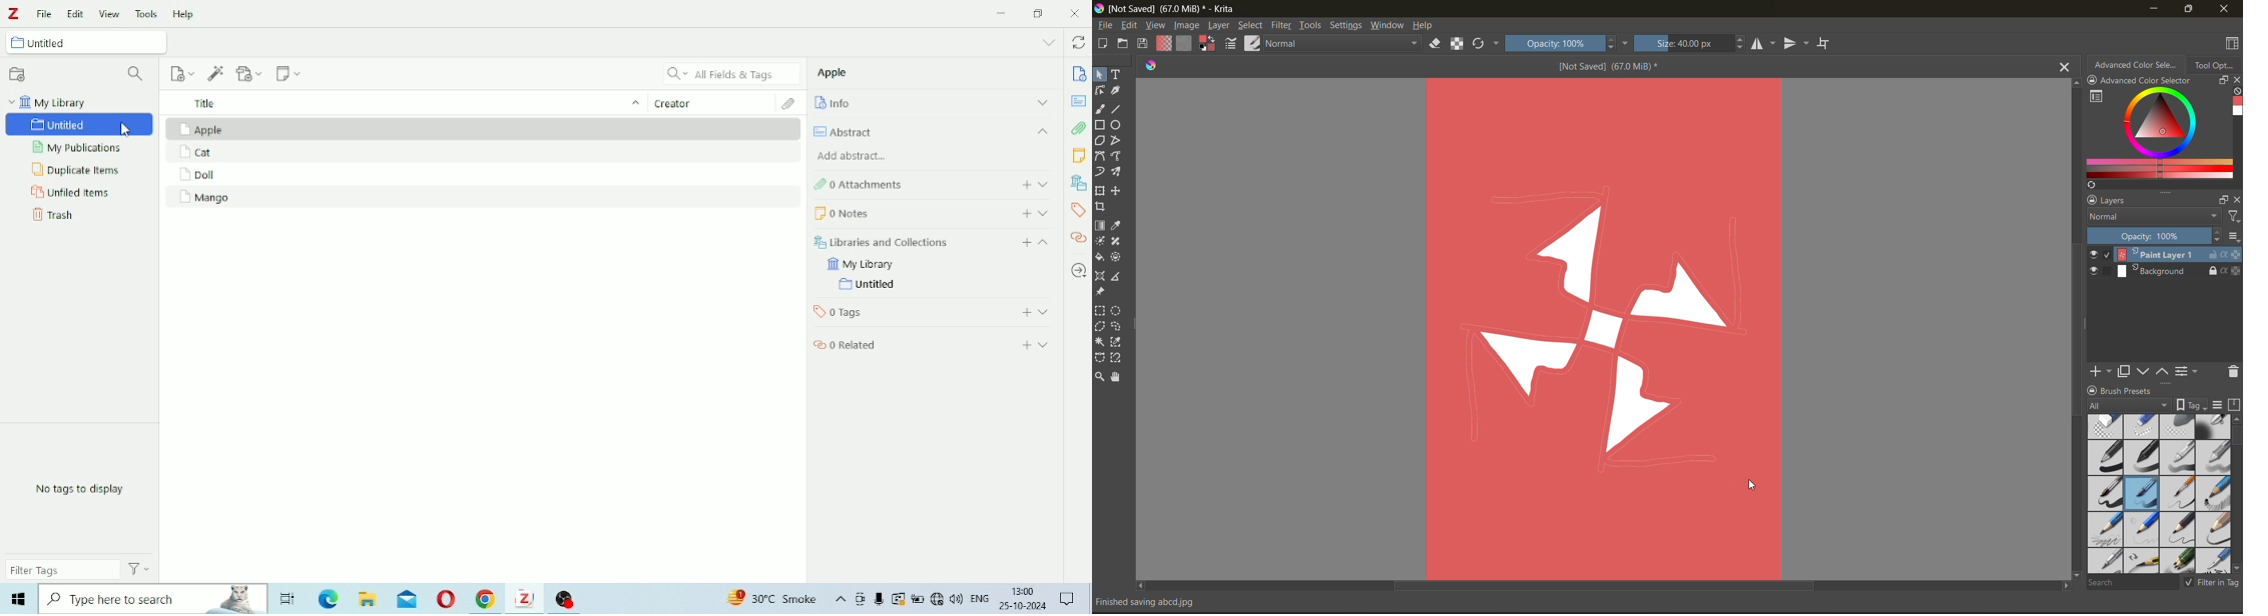 The image size is (2268, 616). I want to click on window, so click(1389, 26).